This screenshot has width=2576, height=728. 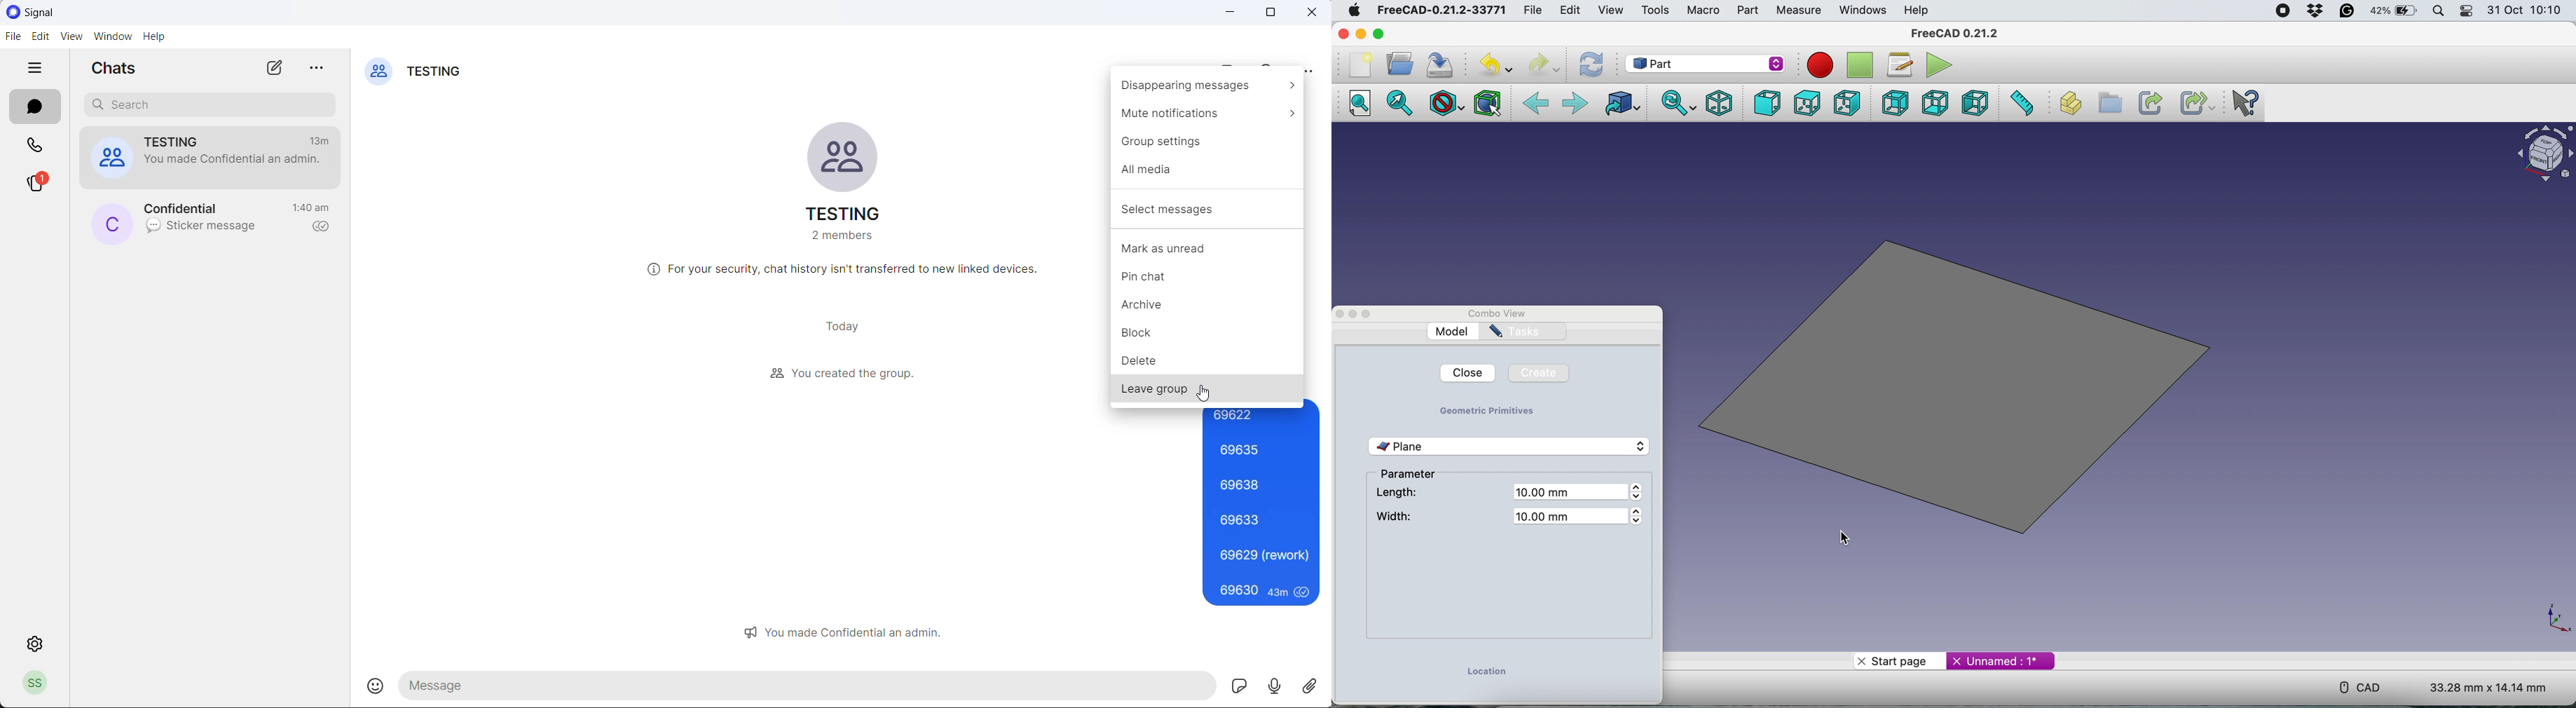 What do you see at coordinates (110, 160) in the screenshot?
I see `group cover photo` at bounding box center [110, 160].